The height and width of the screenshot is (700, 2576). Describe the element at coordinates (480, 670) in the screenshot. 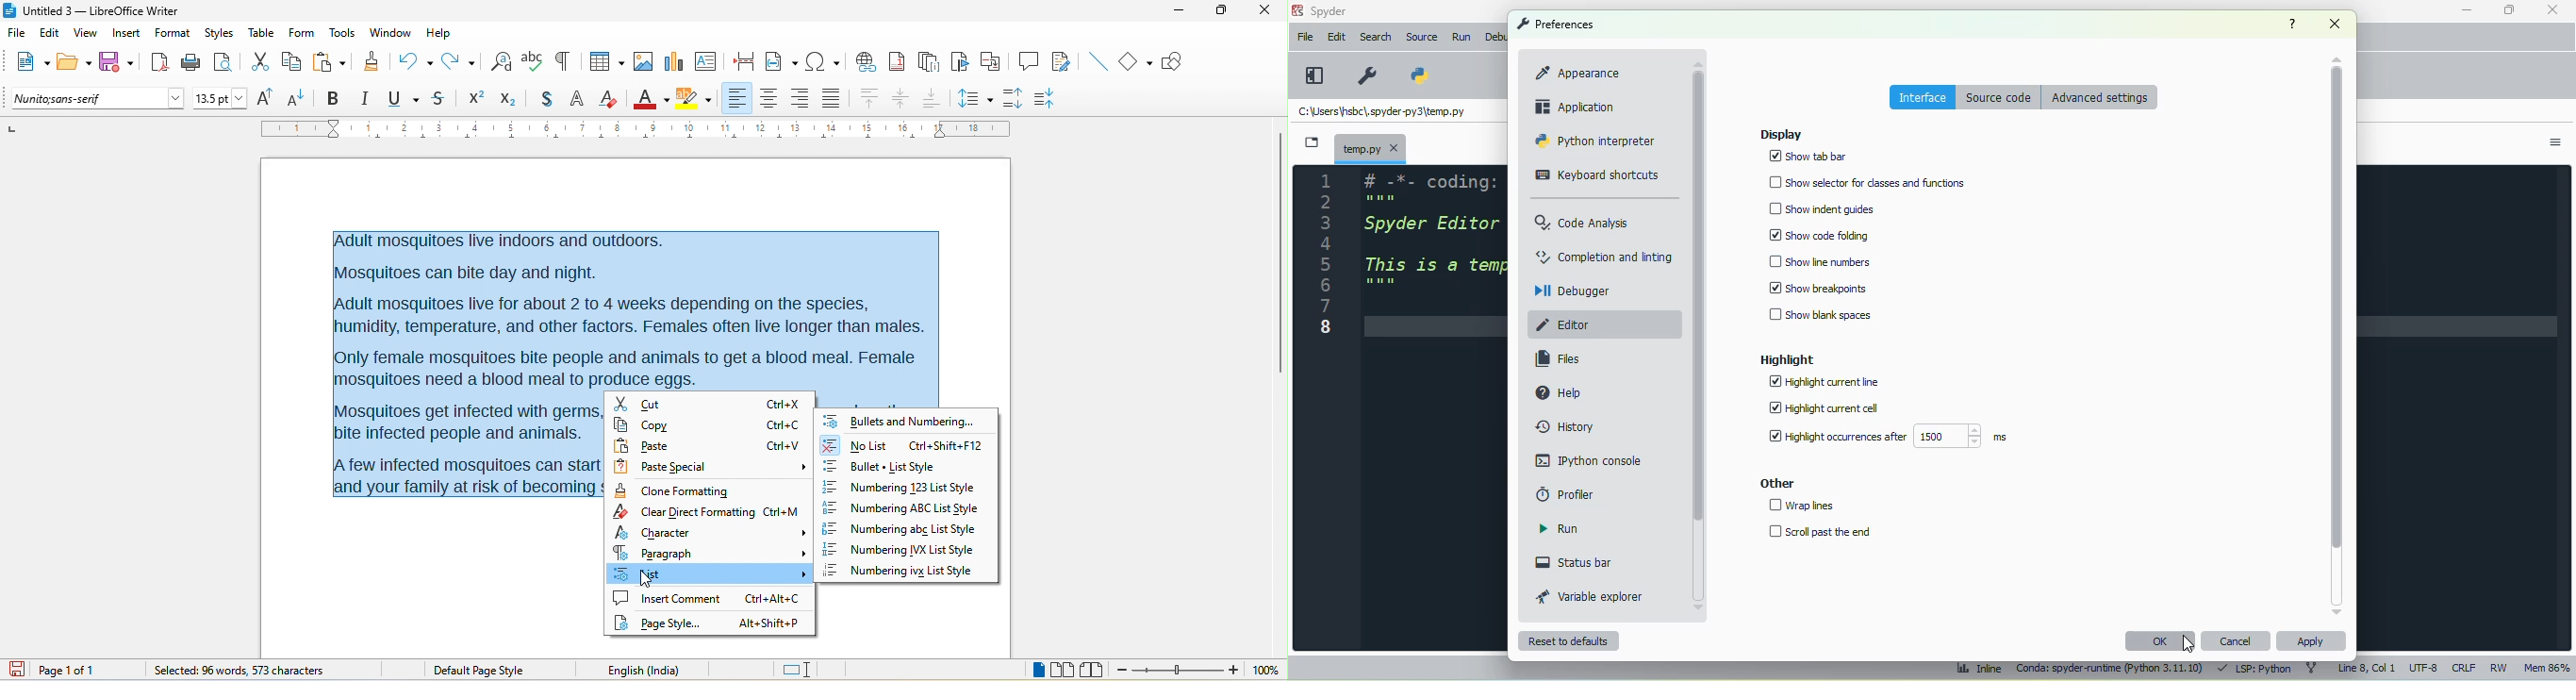

I see `default page style` at that location.